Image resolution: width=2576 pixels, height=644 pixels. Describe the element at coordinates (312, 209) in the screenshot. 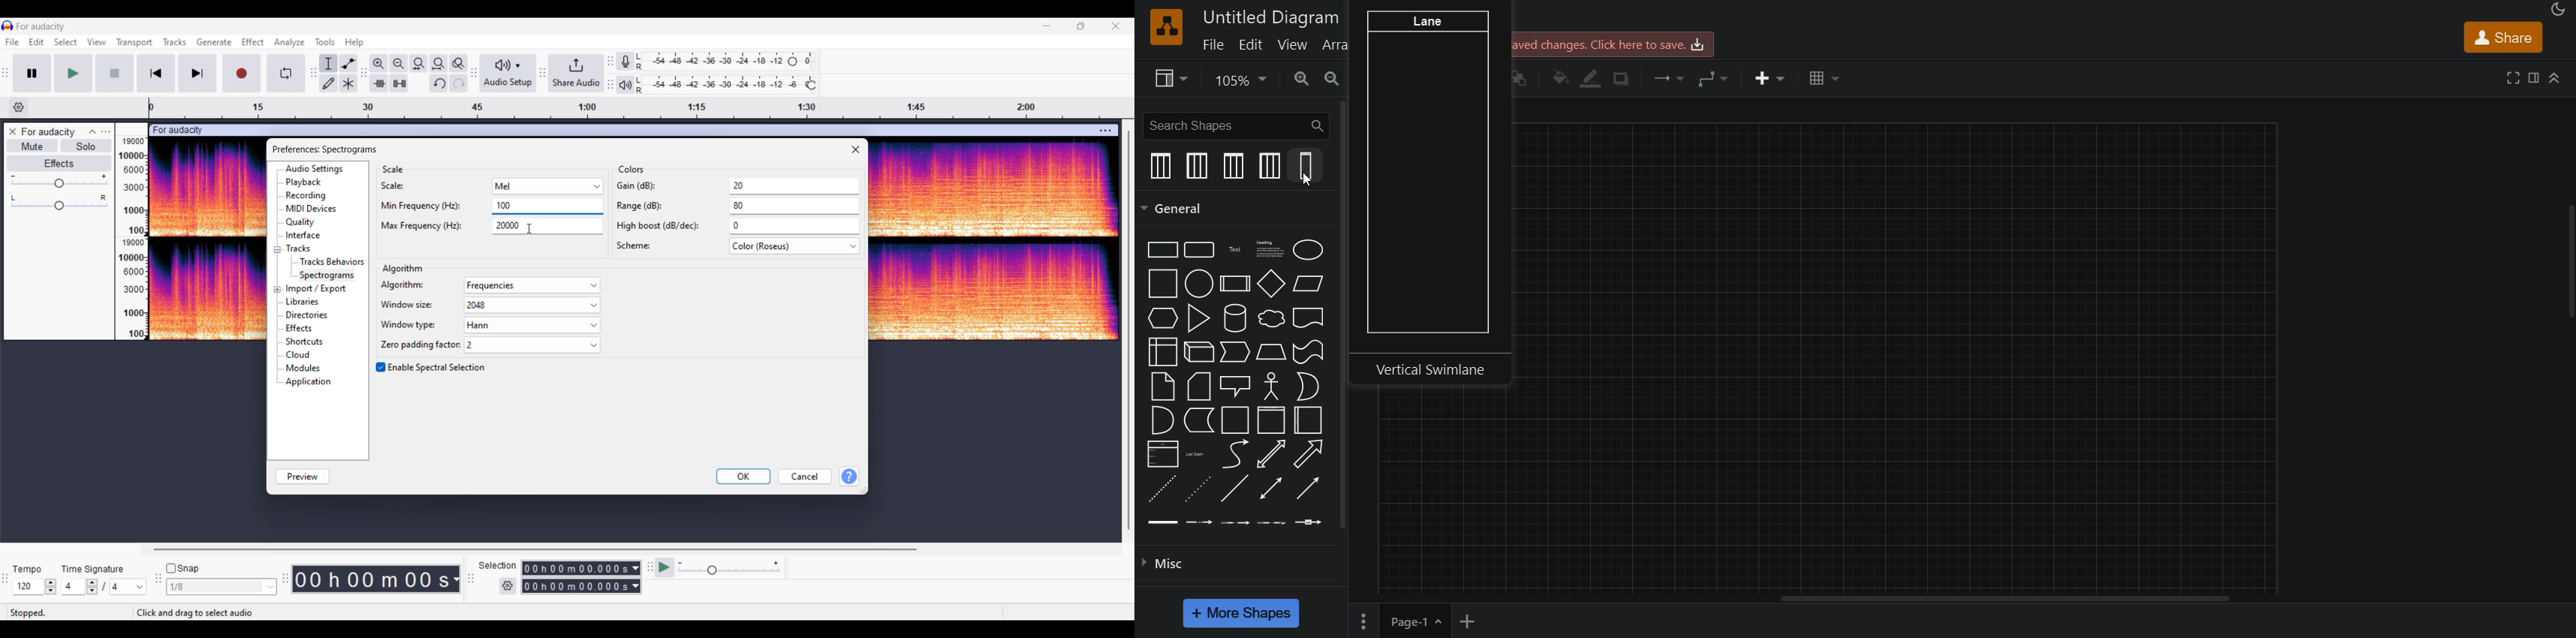

I see `midi devices` at that location.